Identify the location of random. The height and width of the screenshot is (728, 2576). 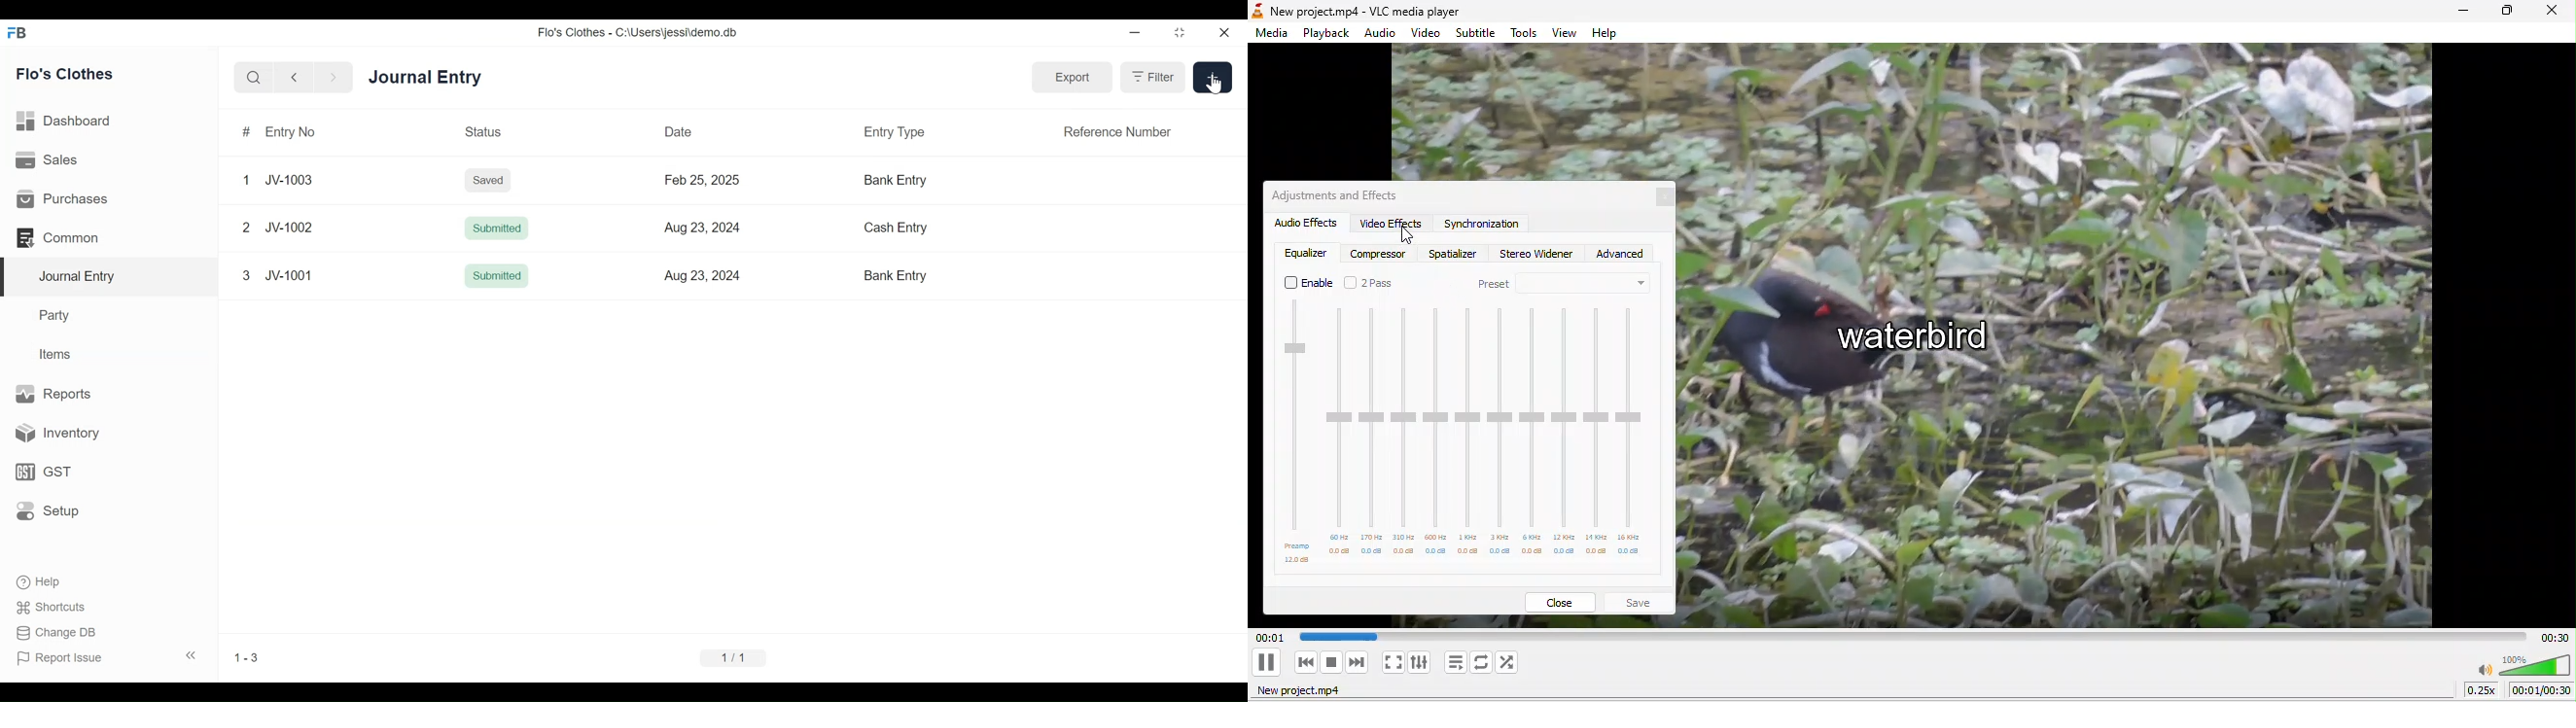
(1511, 662).